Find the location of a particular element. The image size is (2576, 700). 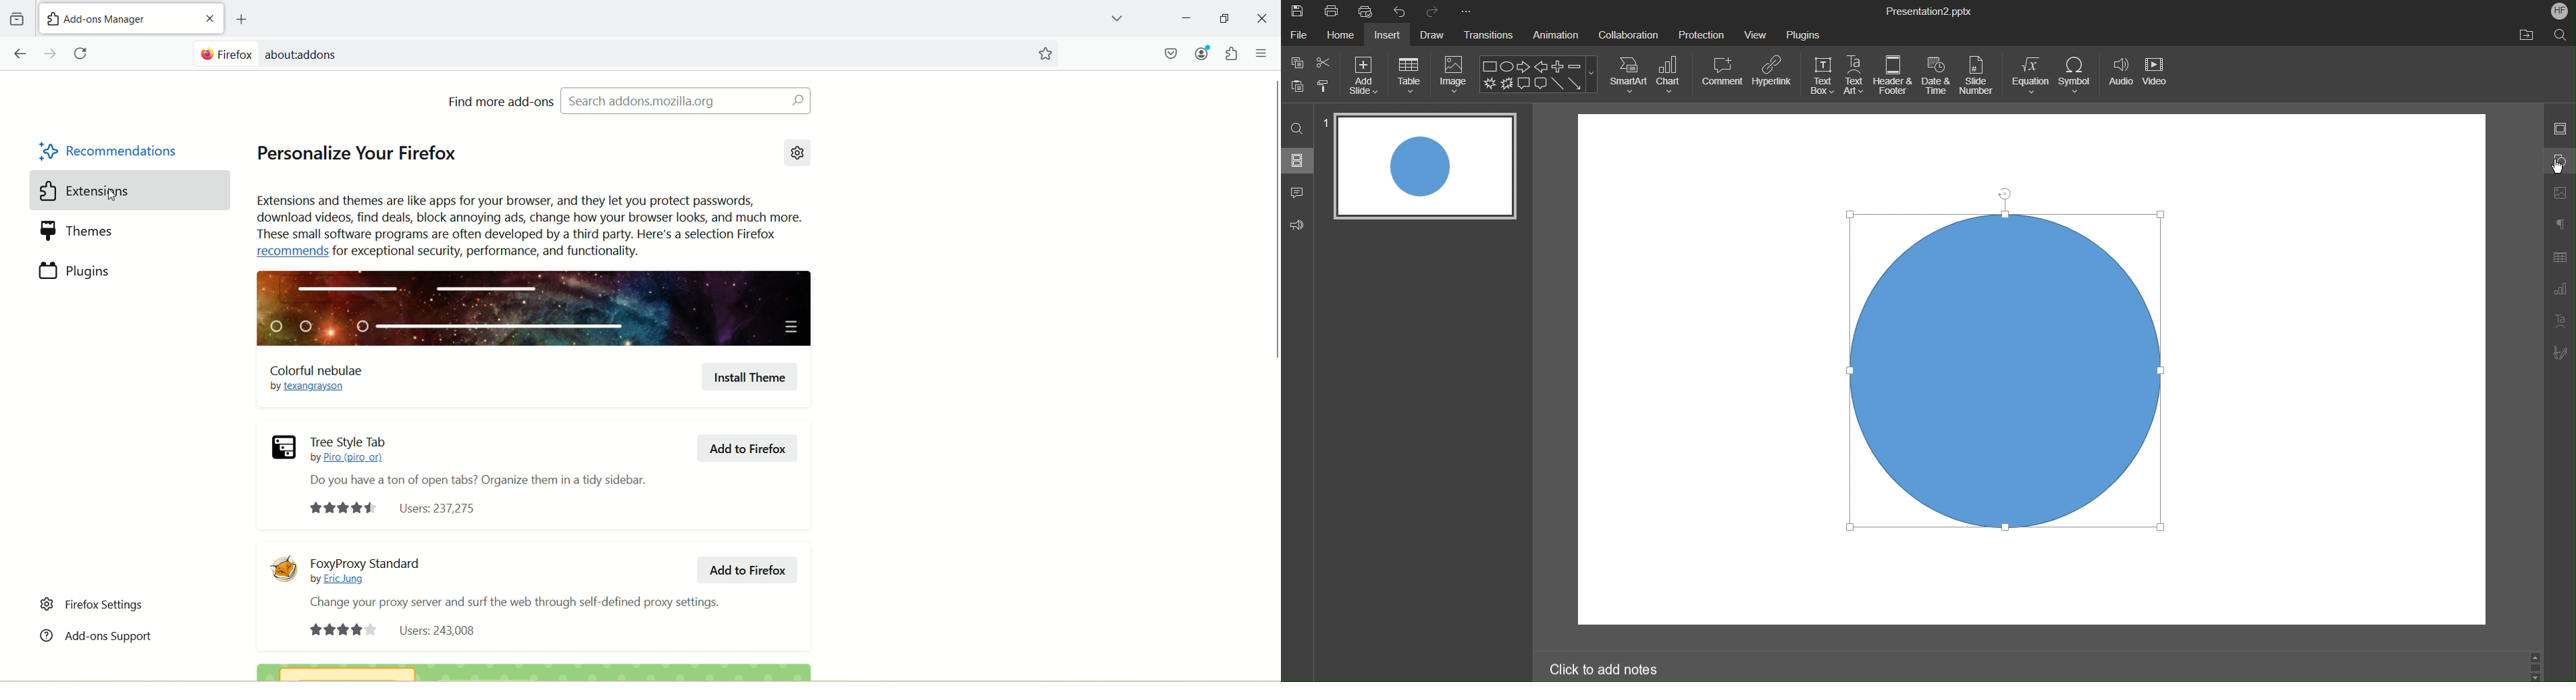

Chart is located at coordinates (1671, 74).